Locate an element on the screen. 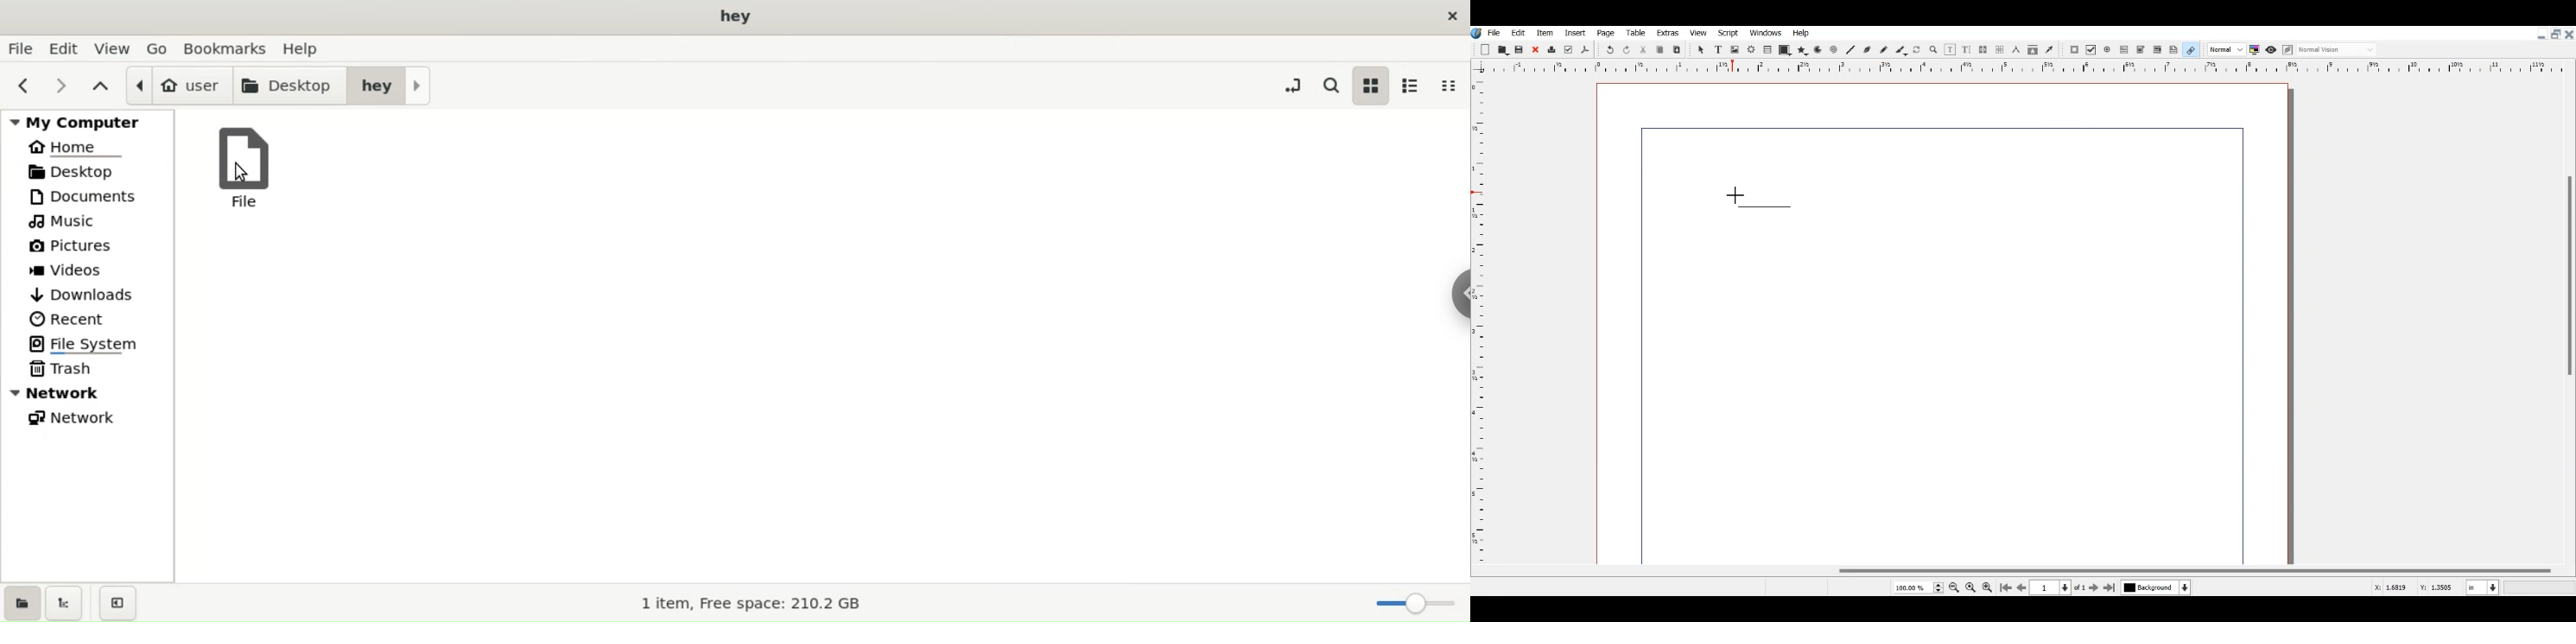 The height and width of the screenshot is (644, 2576). X, Y Co-ordinate is located at coordinates (2392, 587).